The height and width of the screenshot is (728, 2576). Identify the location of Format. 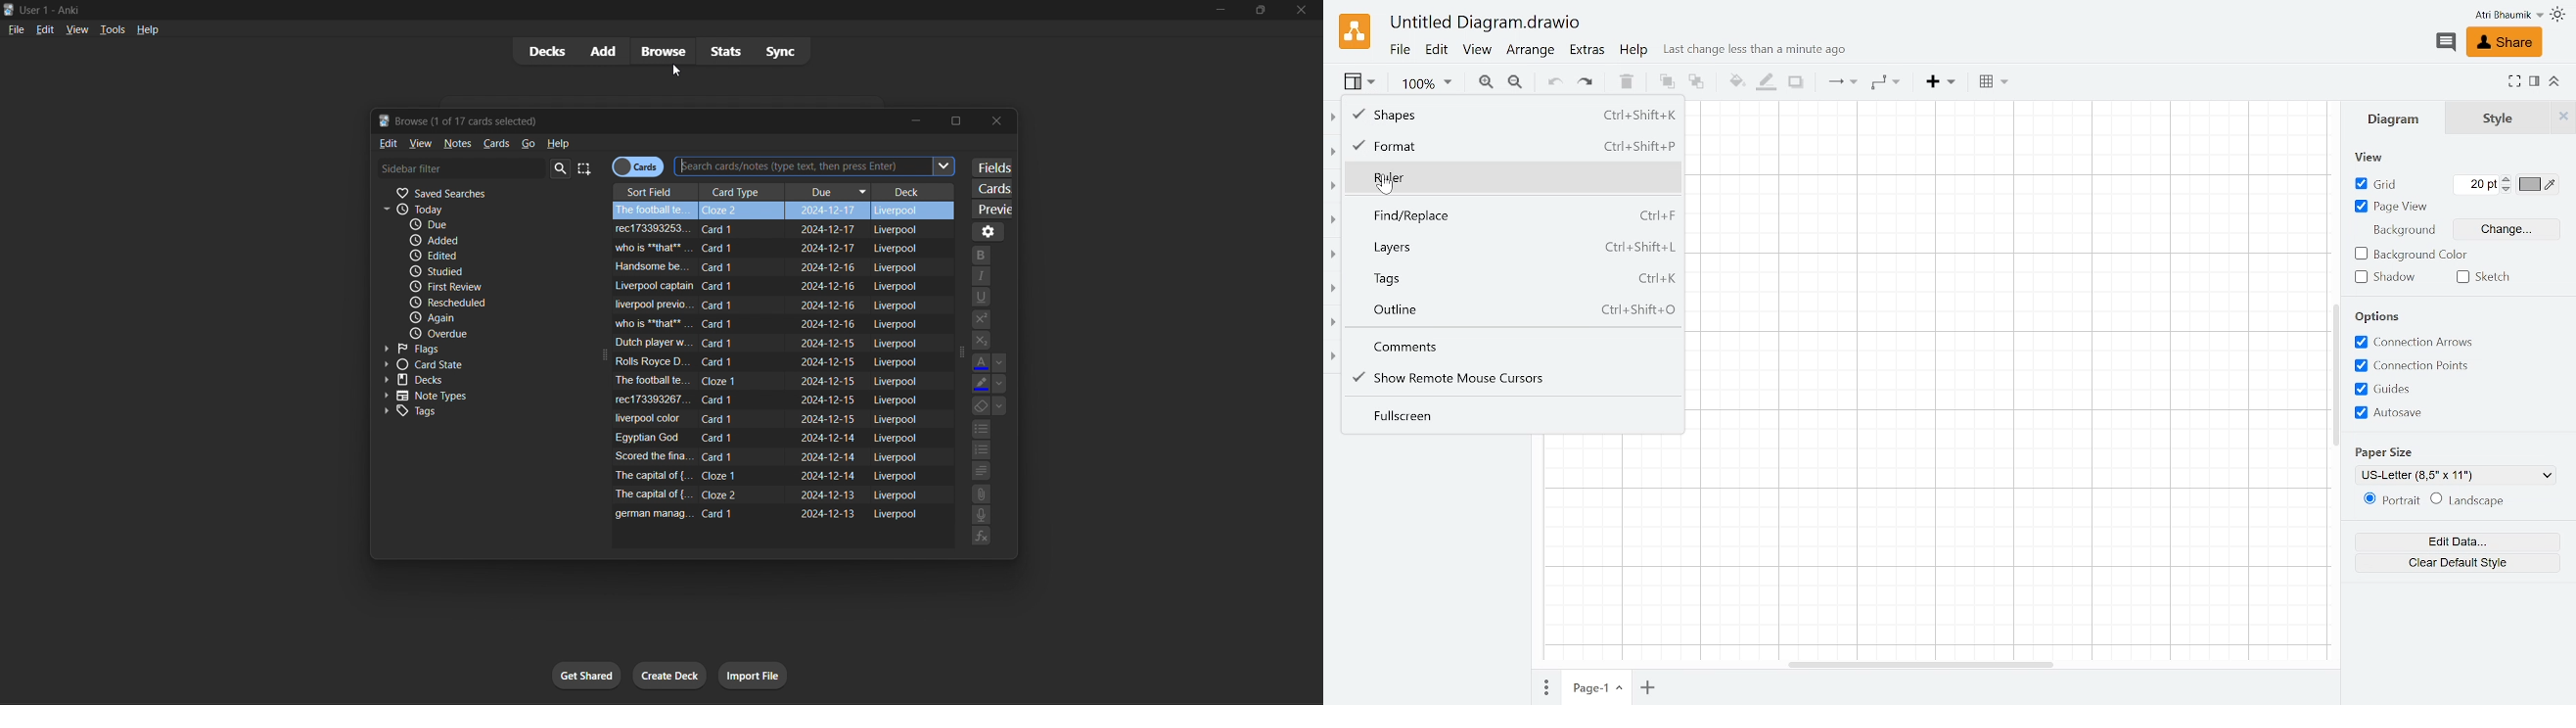
(2535, 81).